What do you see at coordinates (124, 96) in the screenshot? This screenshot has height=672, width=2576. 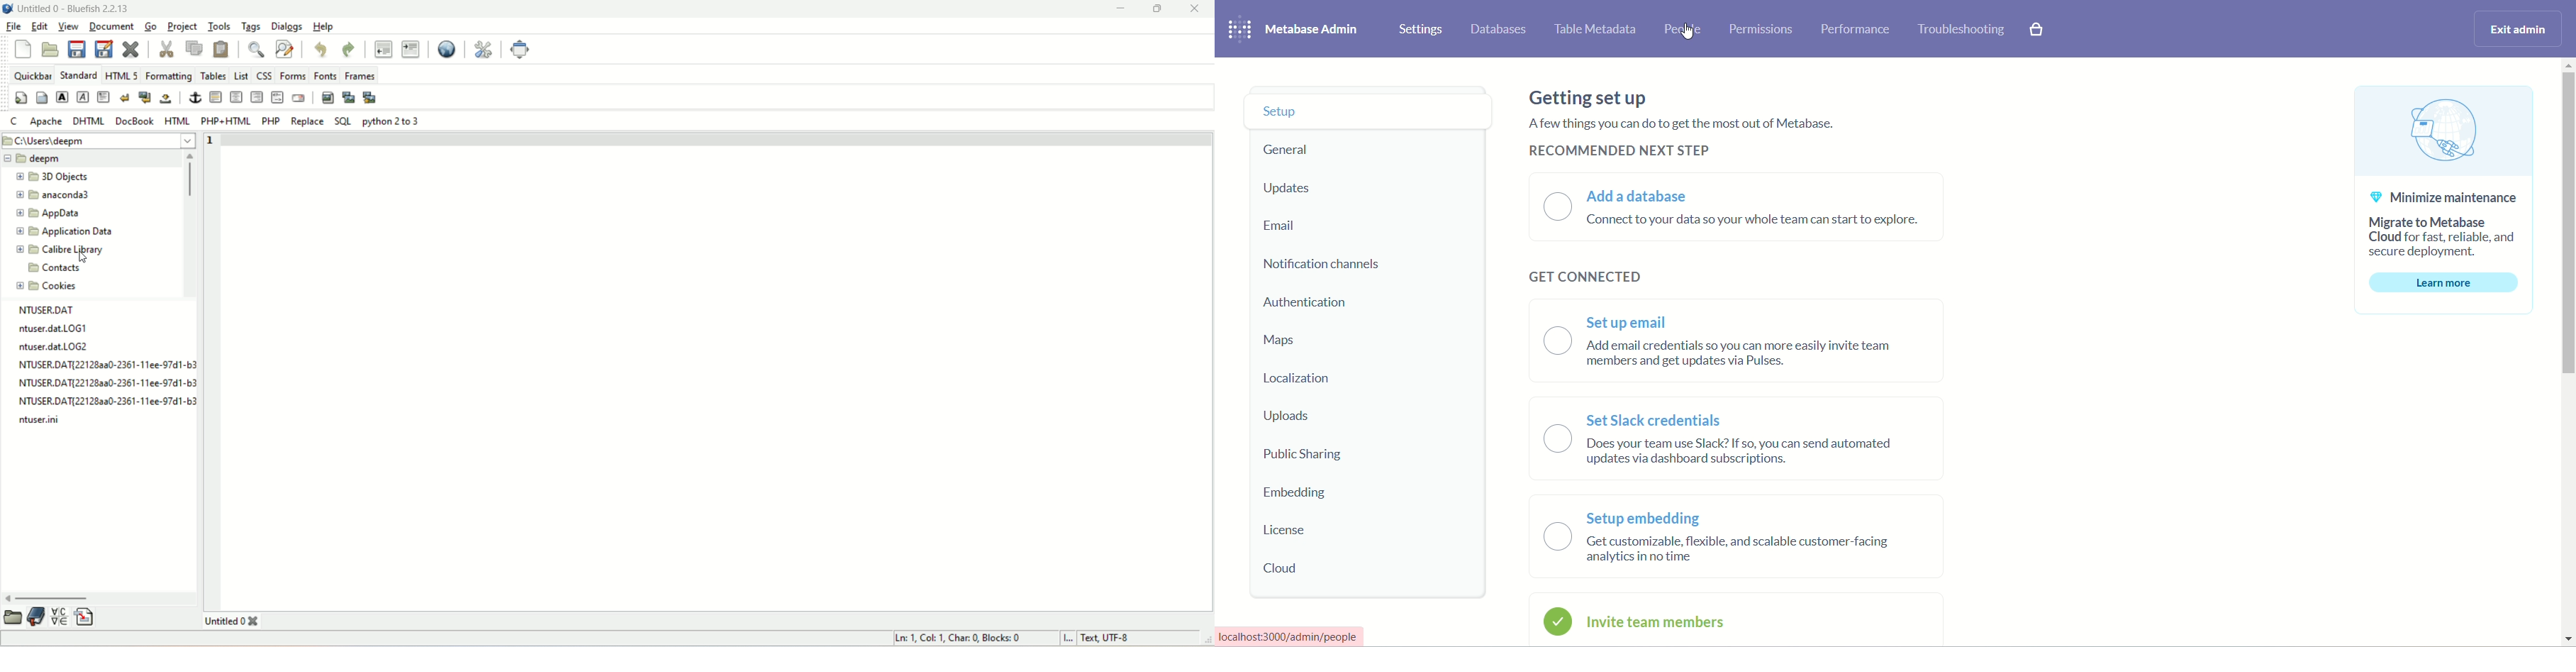 I see `clear` at bounding box center [124, 96].